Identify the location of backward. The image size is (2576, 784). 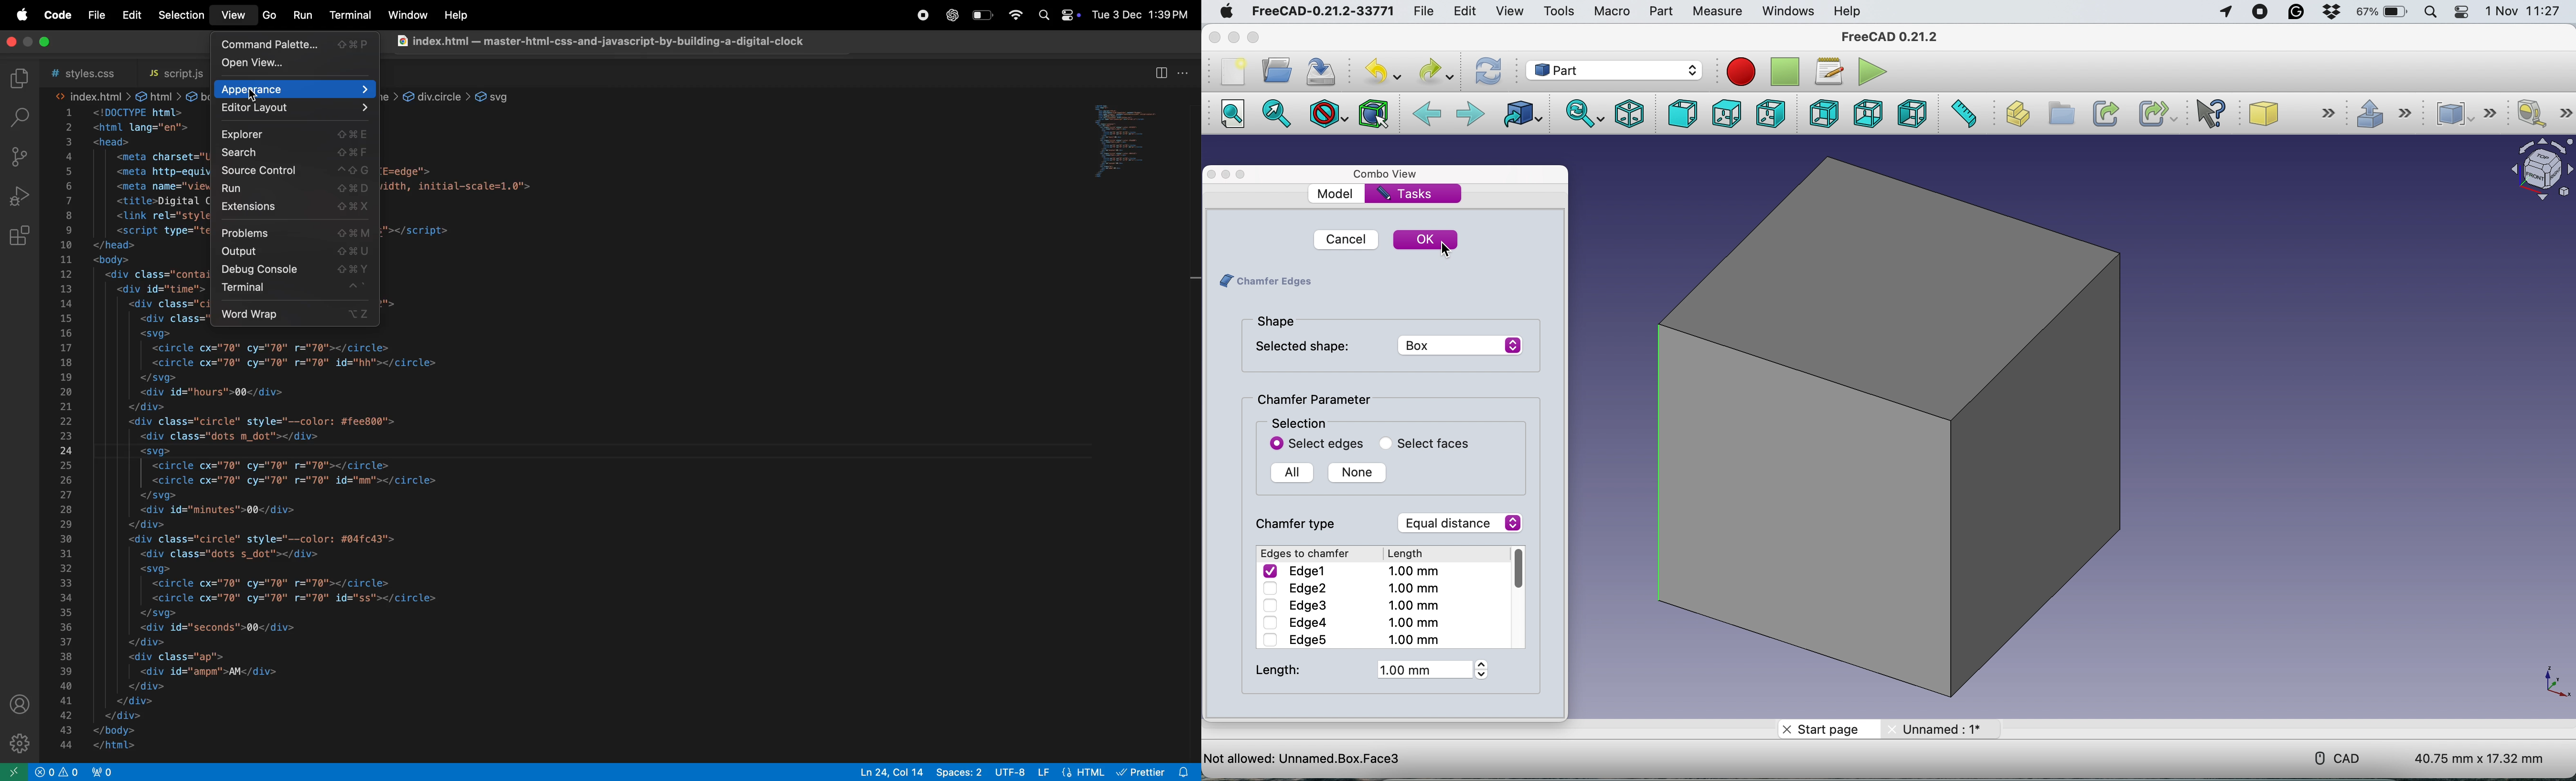
(1428, 113).